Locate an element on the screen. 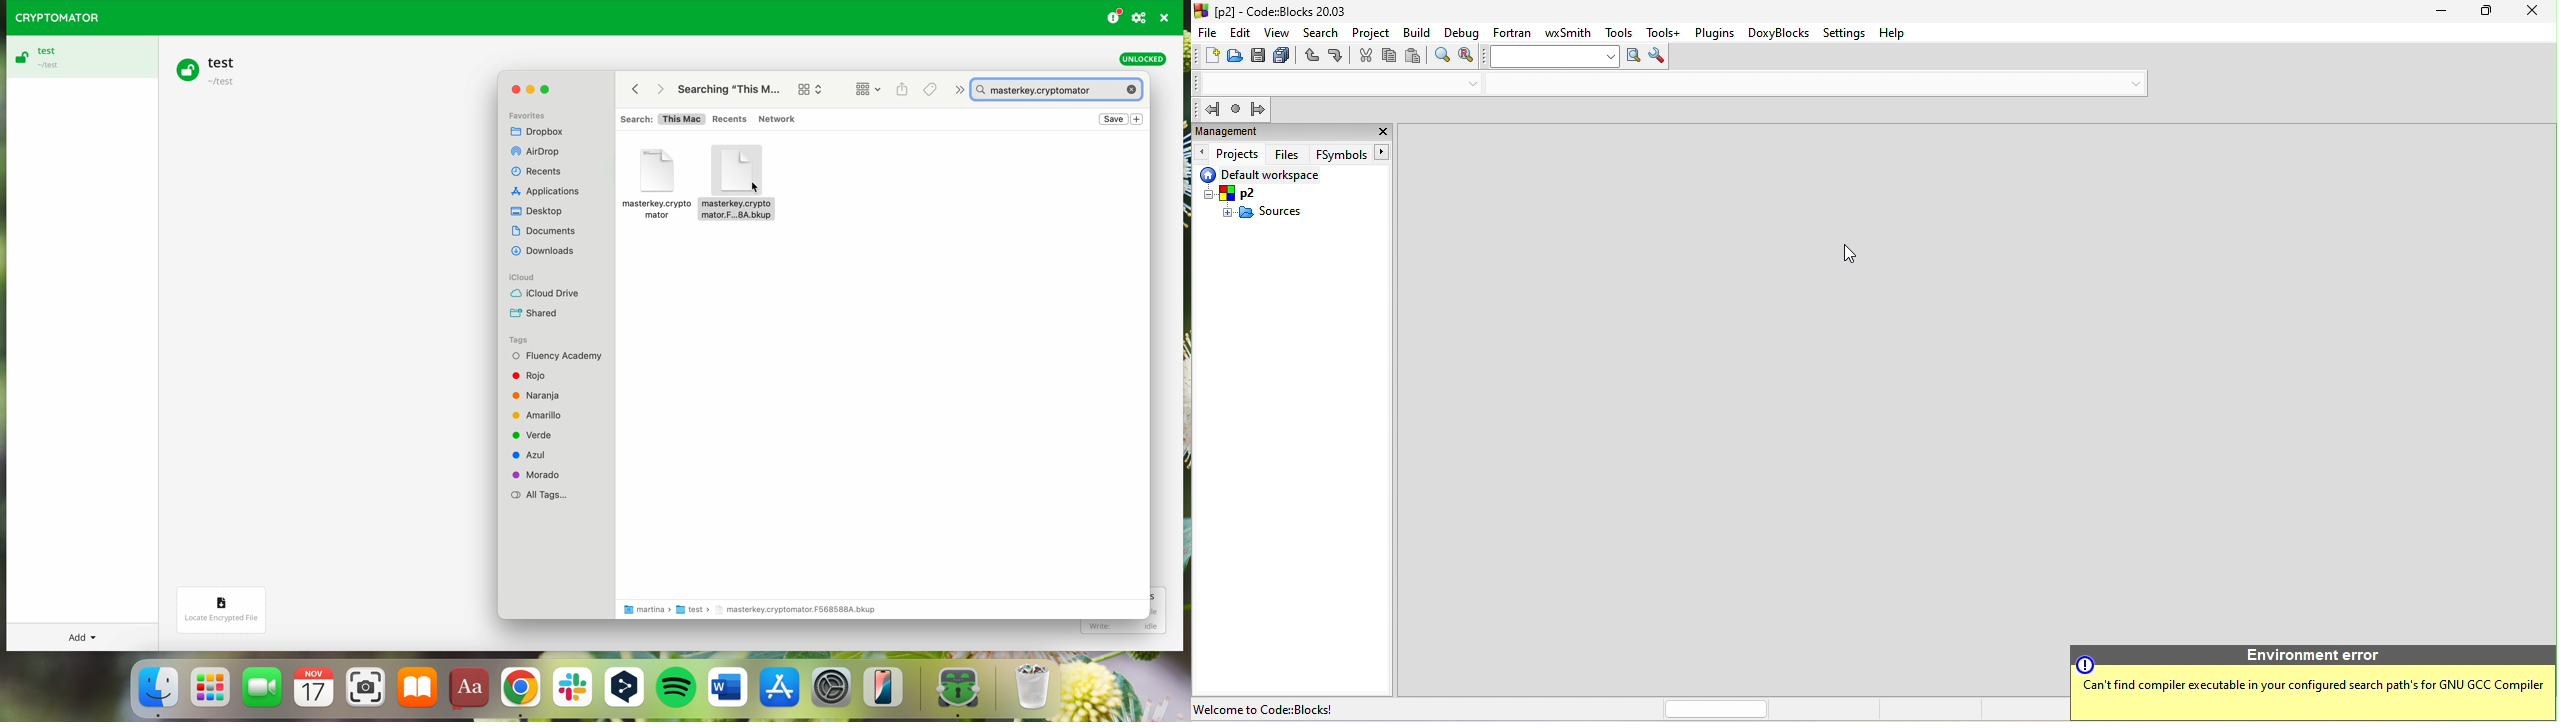  redo is located at coordinates (1337, 56).